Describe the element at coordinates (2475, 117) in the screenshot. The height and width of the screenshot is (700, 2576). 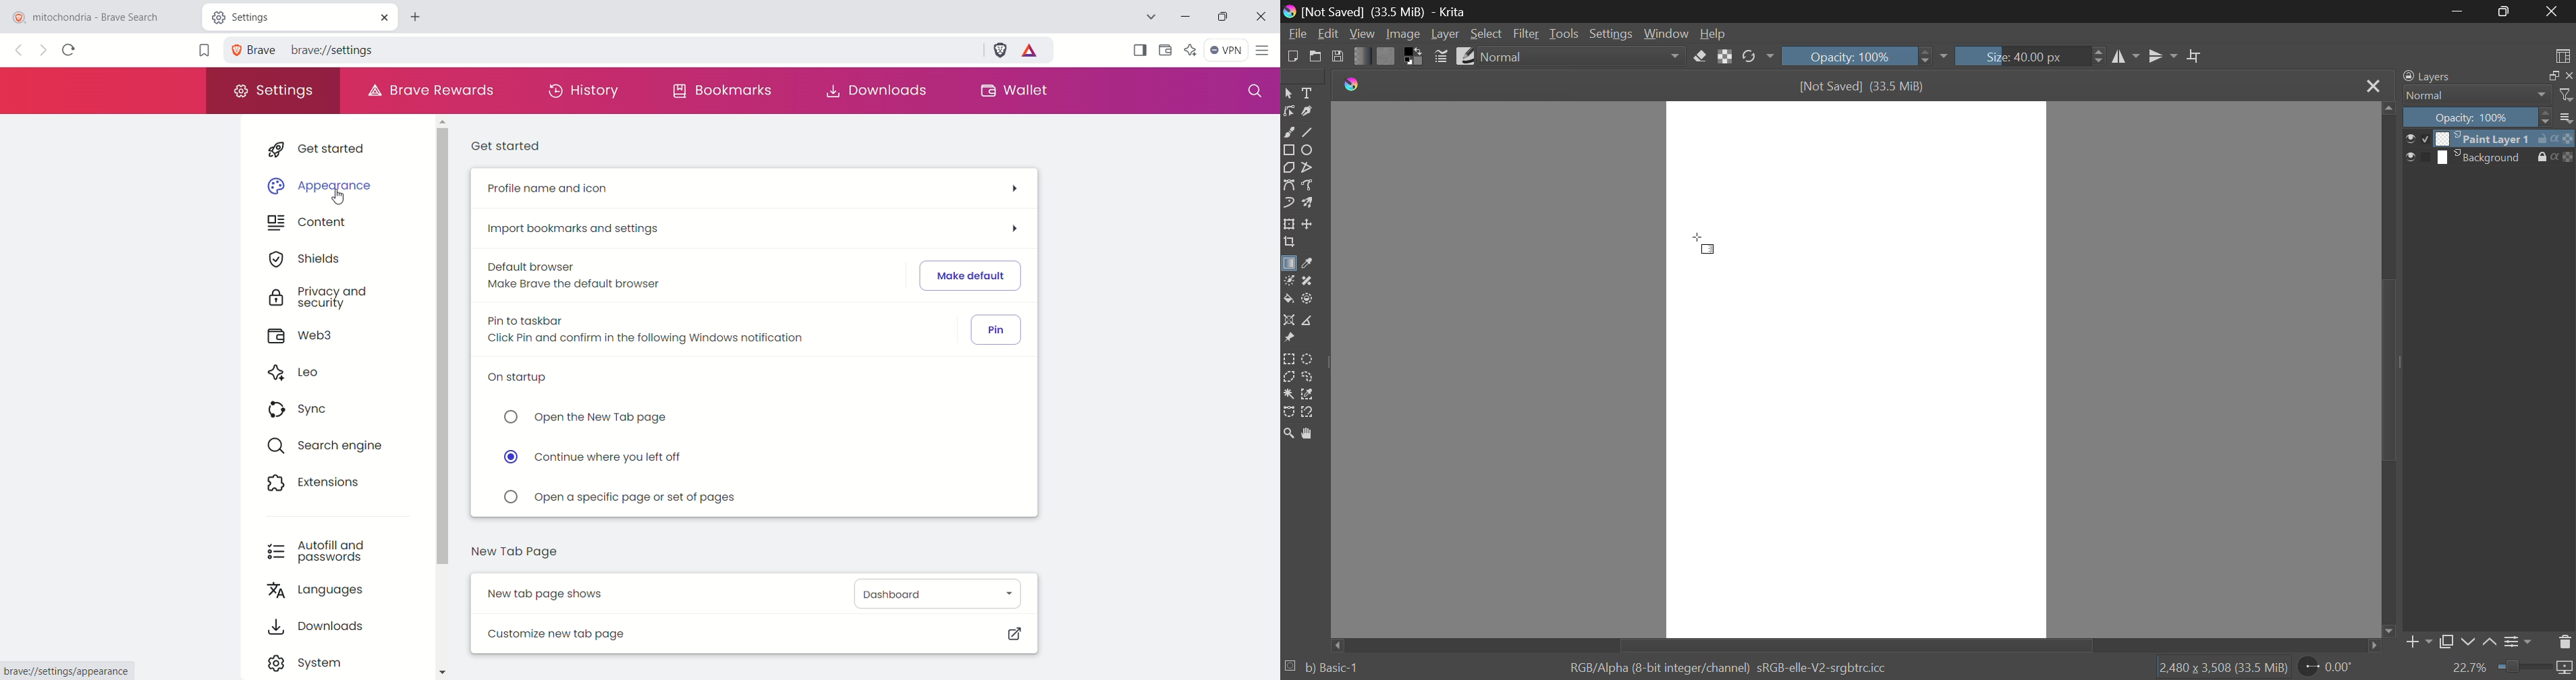
I see `Opacity 100%` at that location.